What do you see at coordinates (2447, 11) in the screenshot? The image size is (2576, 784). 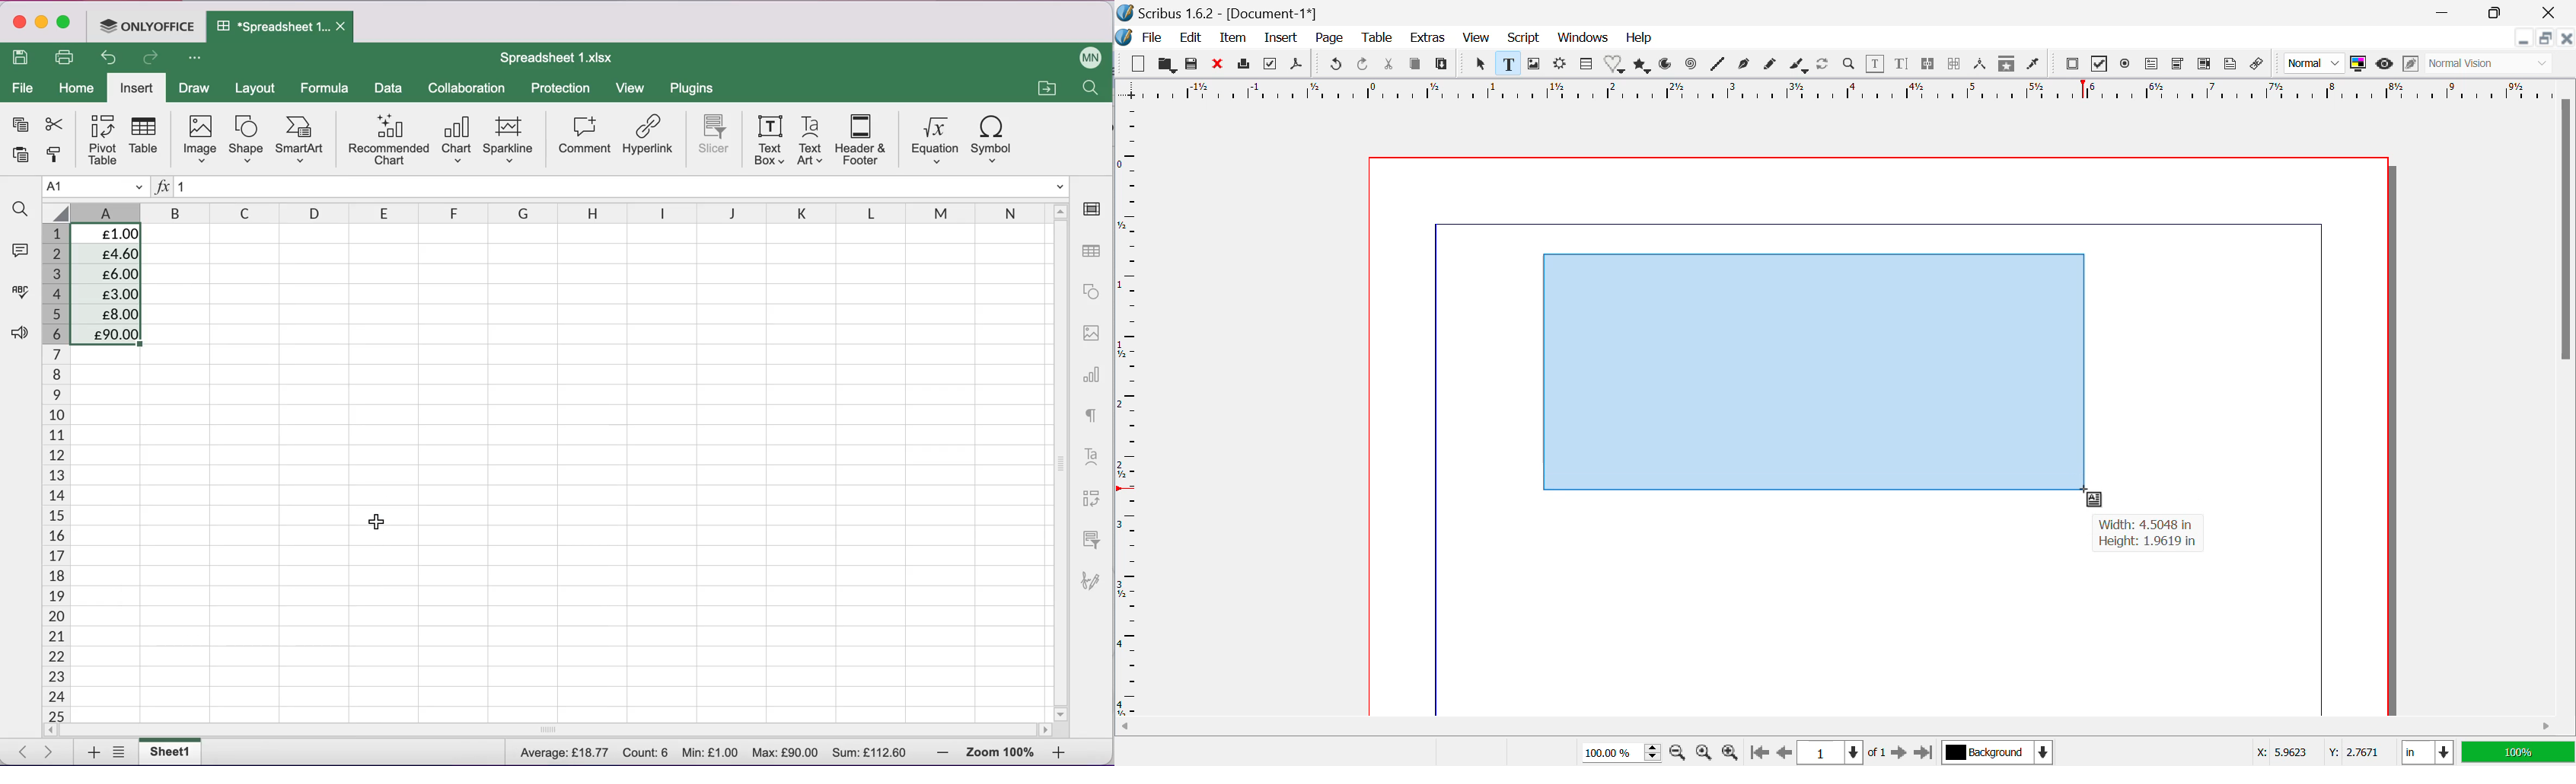 I see `Restore Down` at bounding box center [2447, 11].